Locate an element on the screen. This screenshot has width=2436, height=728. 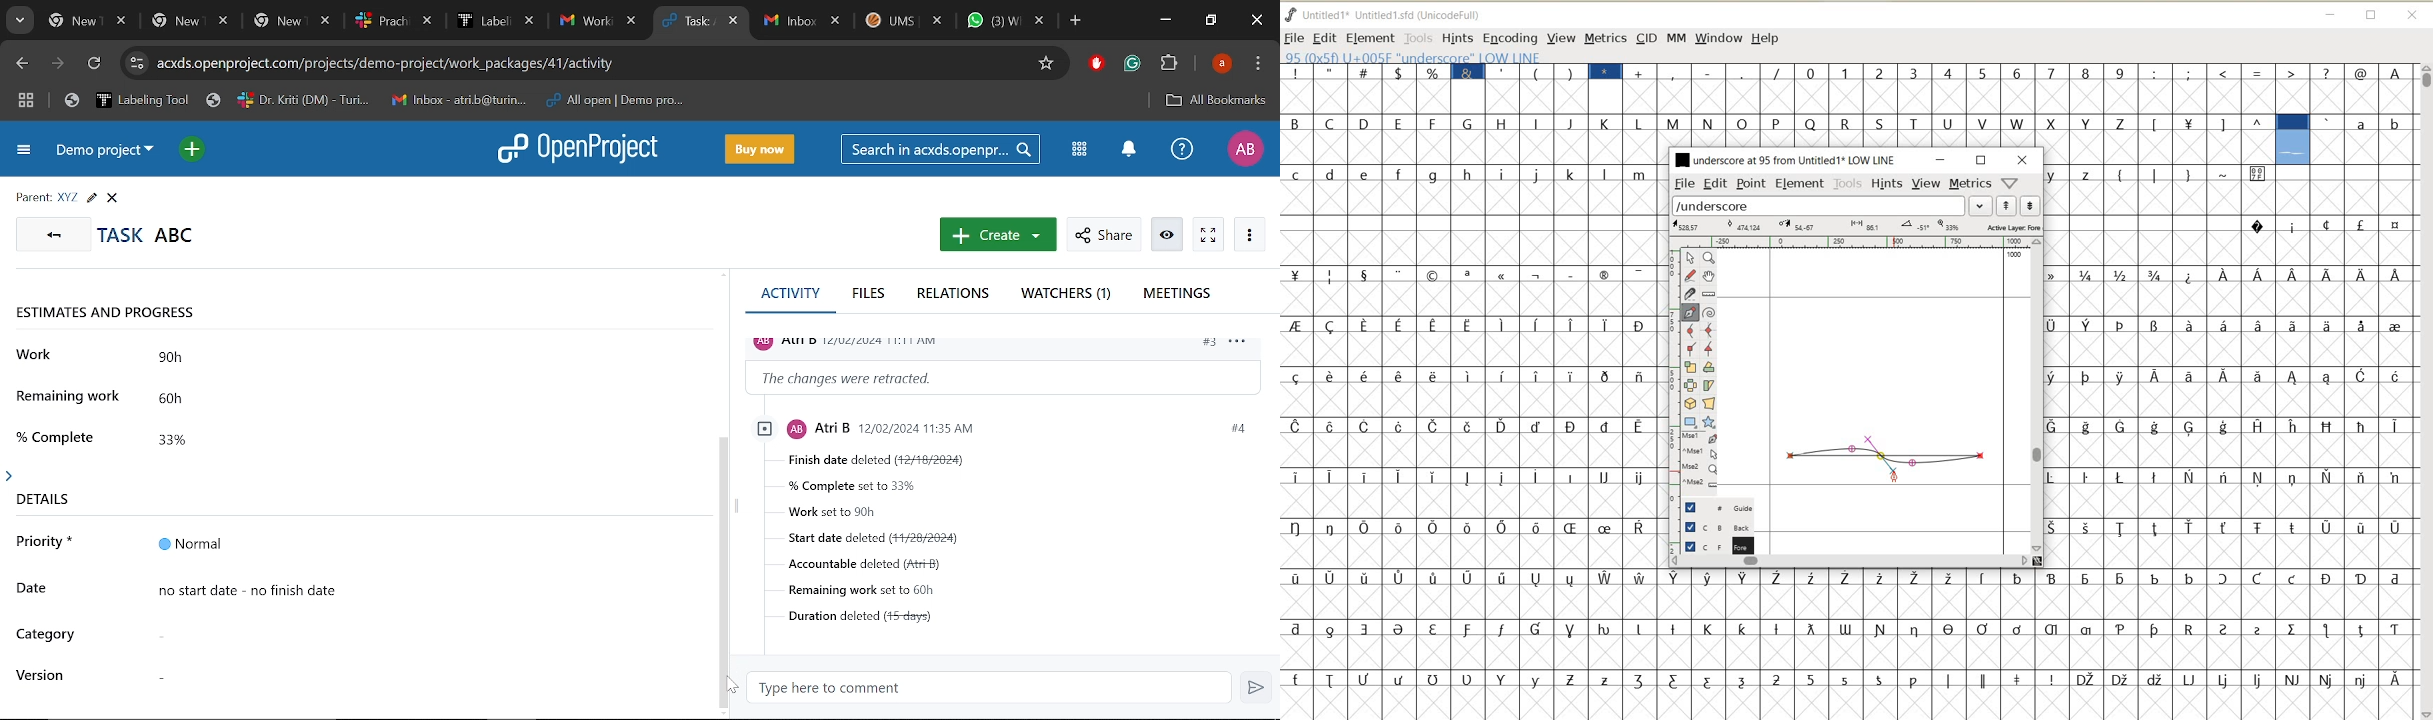
cursor events on the opened outline window is located at coordinates (1700, 461).